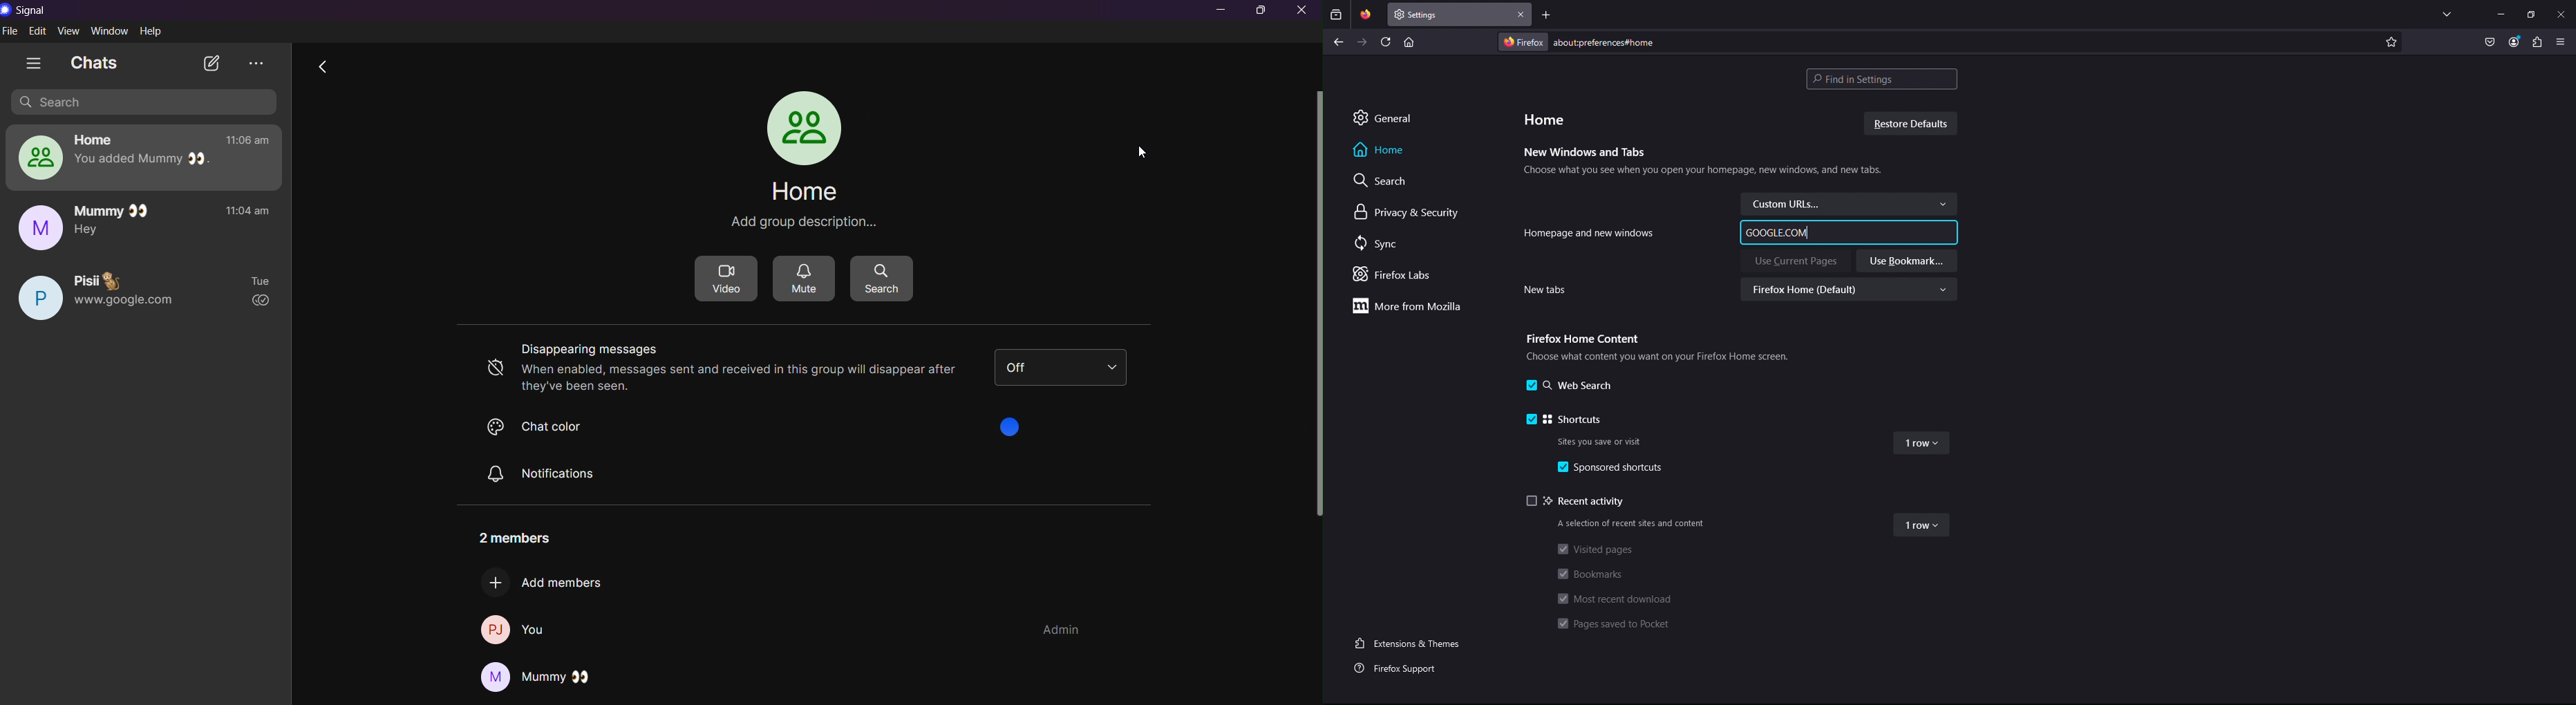  I want to click on Add new tab, so click(1547, 14).